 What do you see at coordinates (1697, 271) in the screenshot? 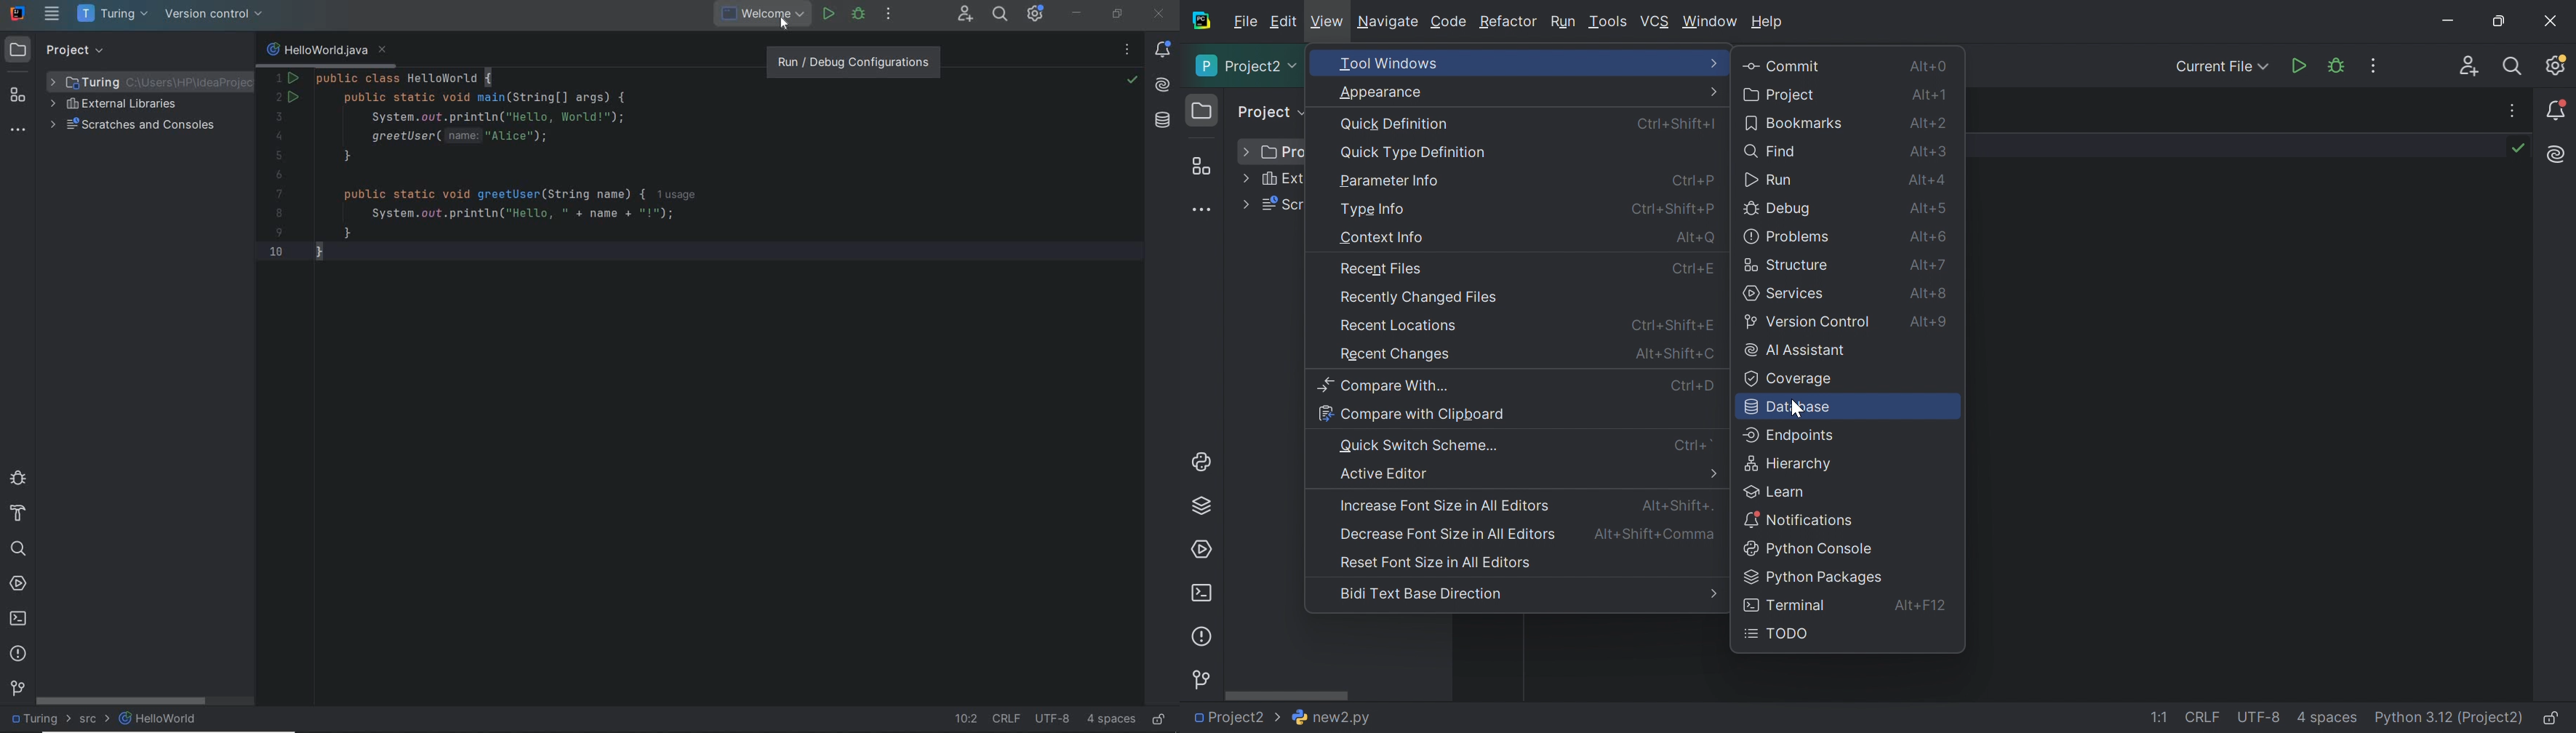
I see `Ctrl+E` at bounding box center [1697, 271].